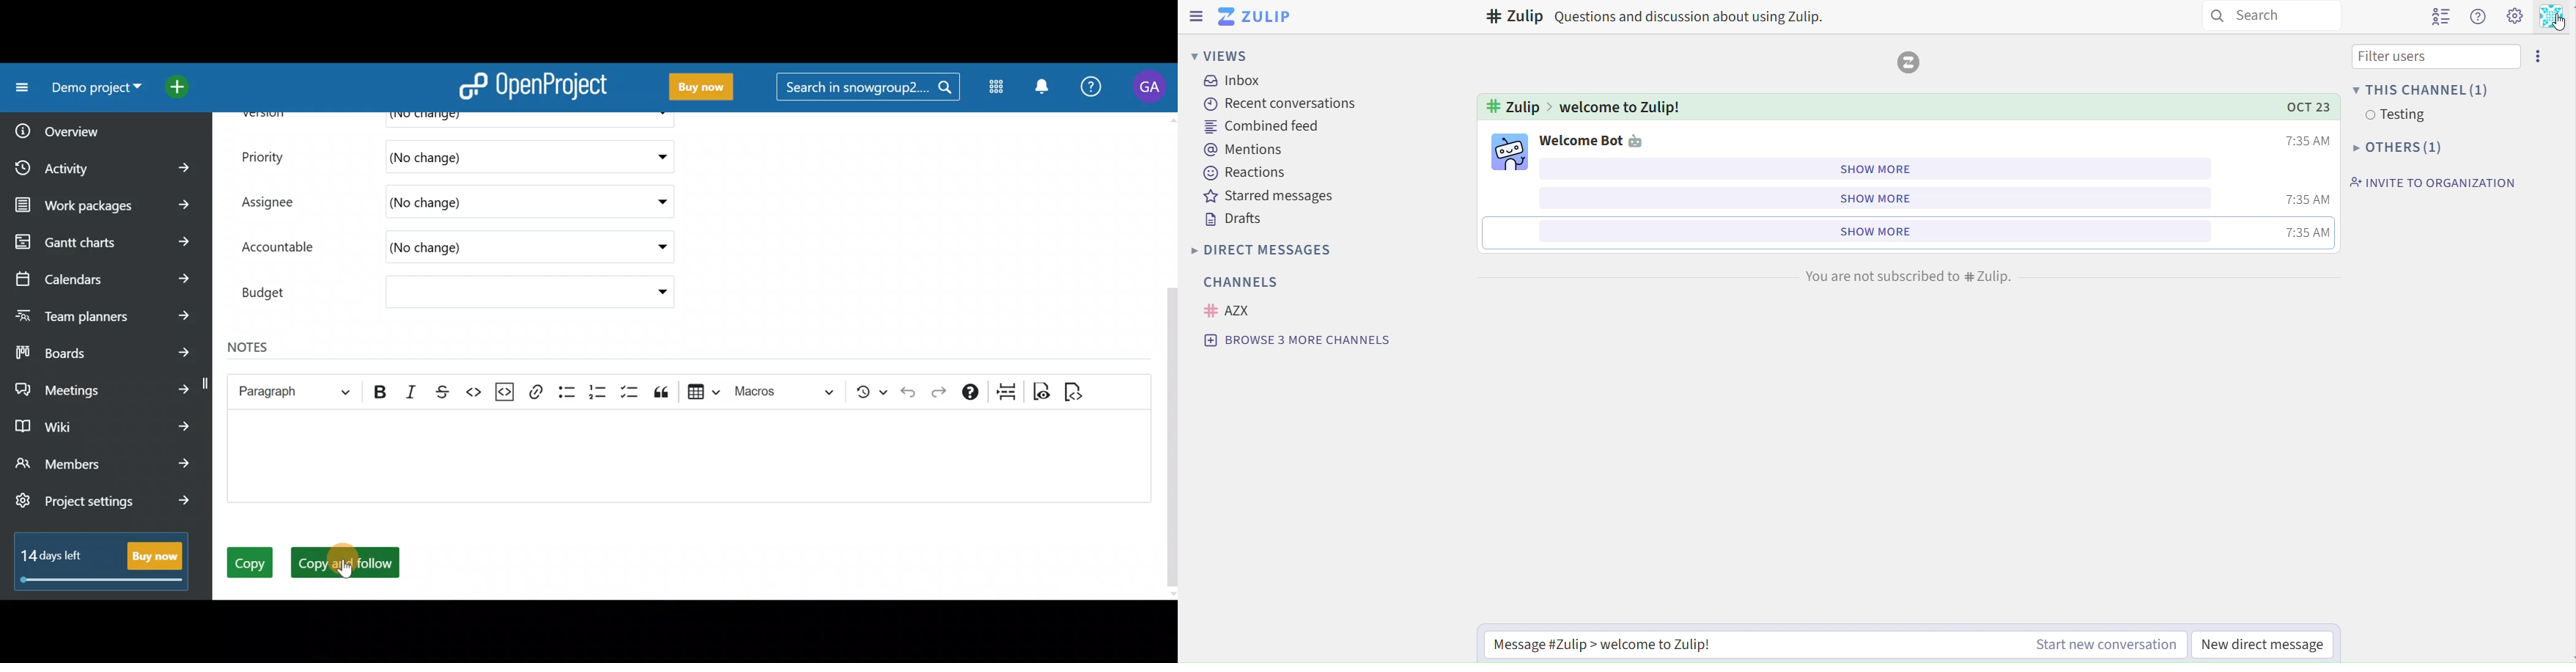  What do you see at coordinates (100, 423) in the screenshot?
I see `Wiki` at bounding box center [100, 423].